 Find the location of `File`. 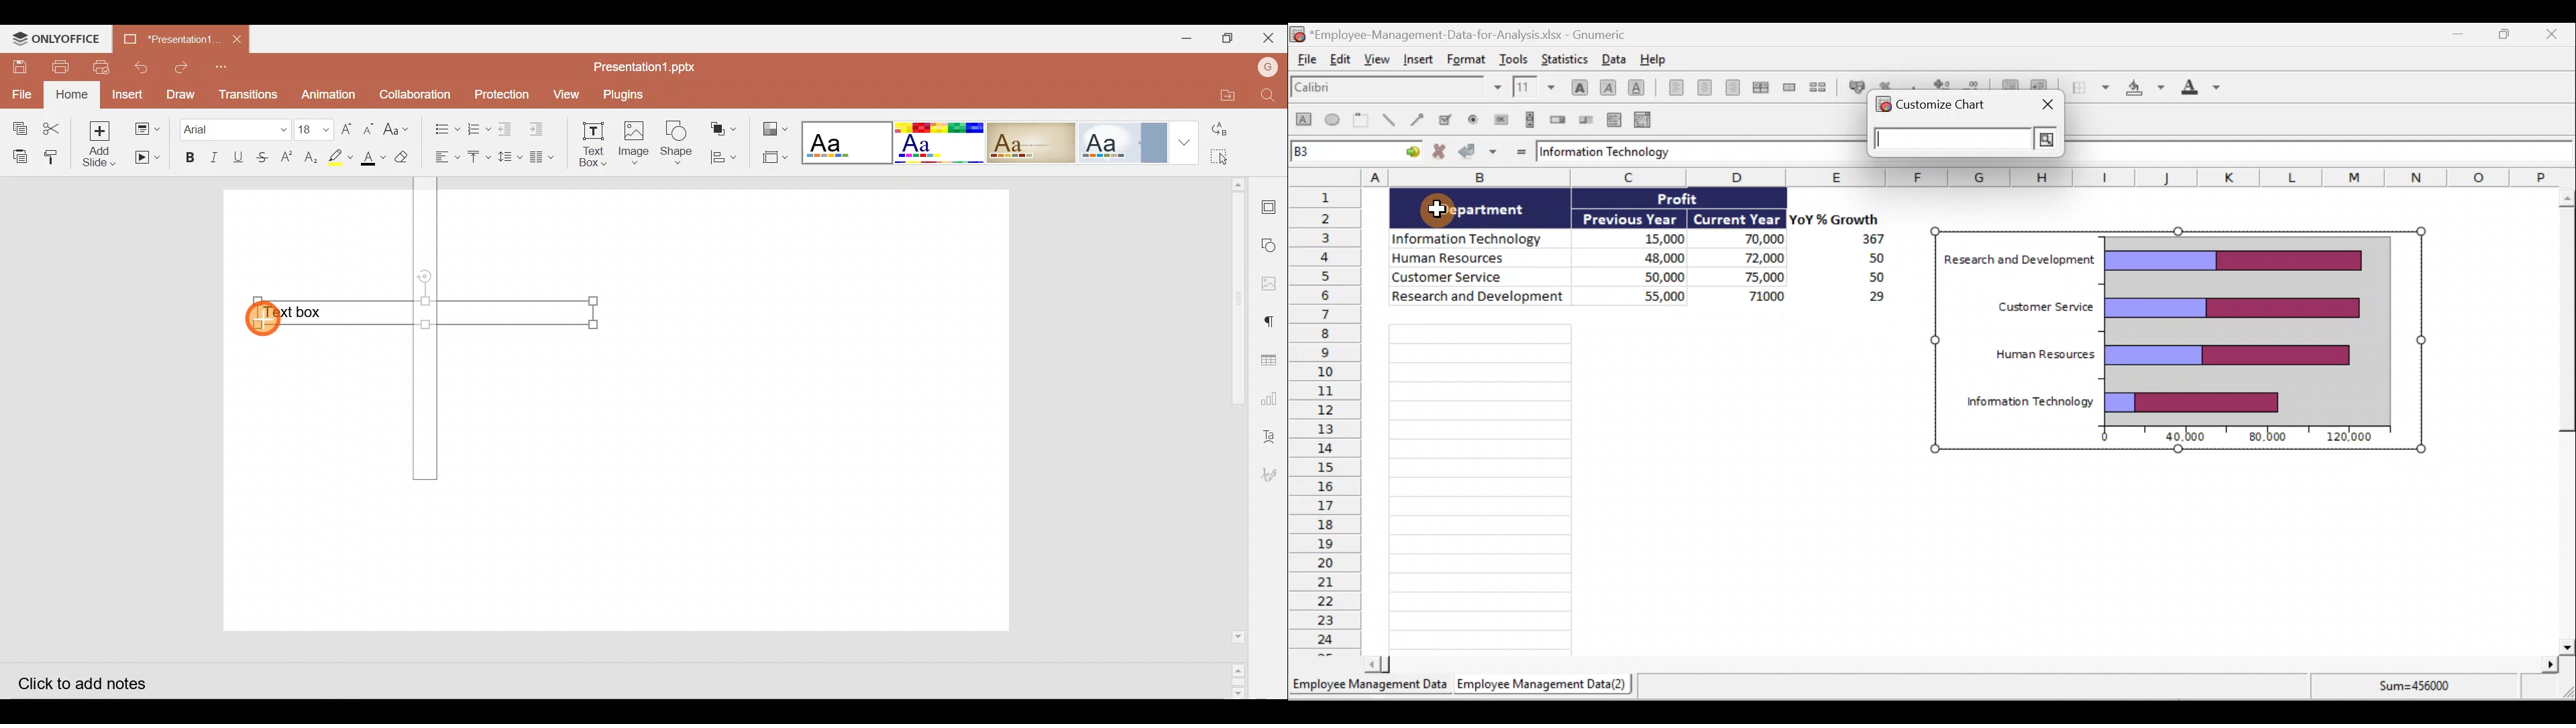

File is located at coordinates (23, 93).